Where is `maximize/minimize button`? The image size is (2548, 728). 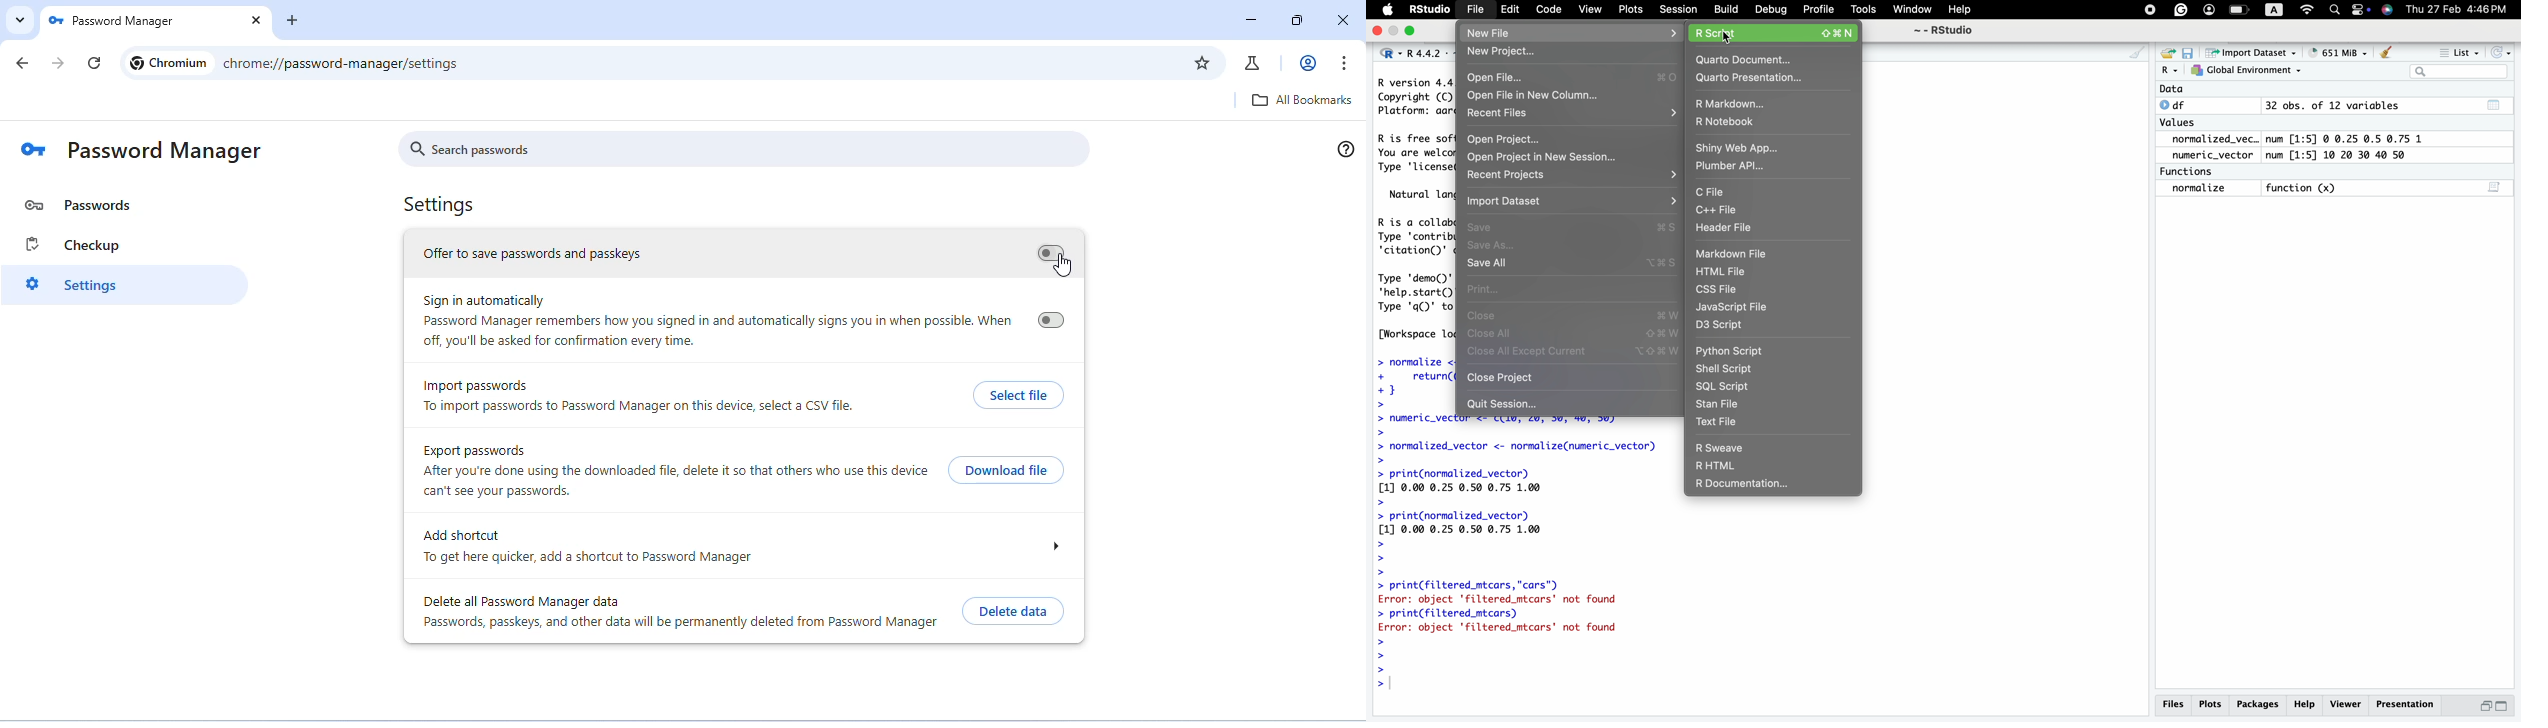
maximize/minimize button is located at coordinates (2494, 706).